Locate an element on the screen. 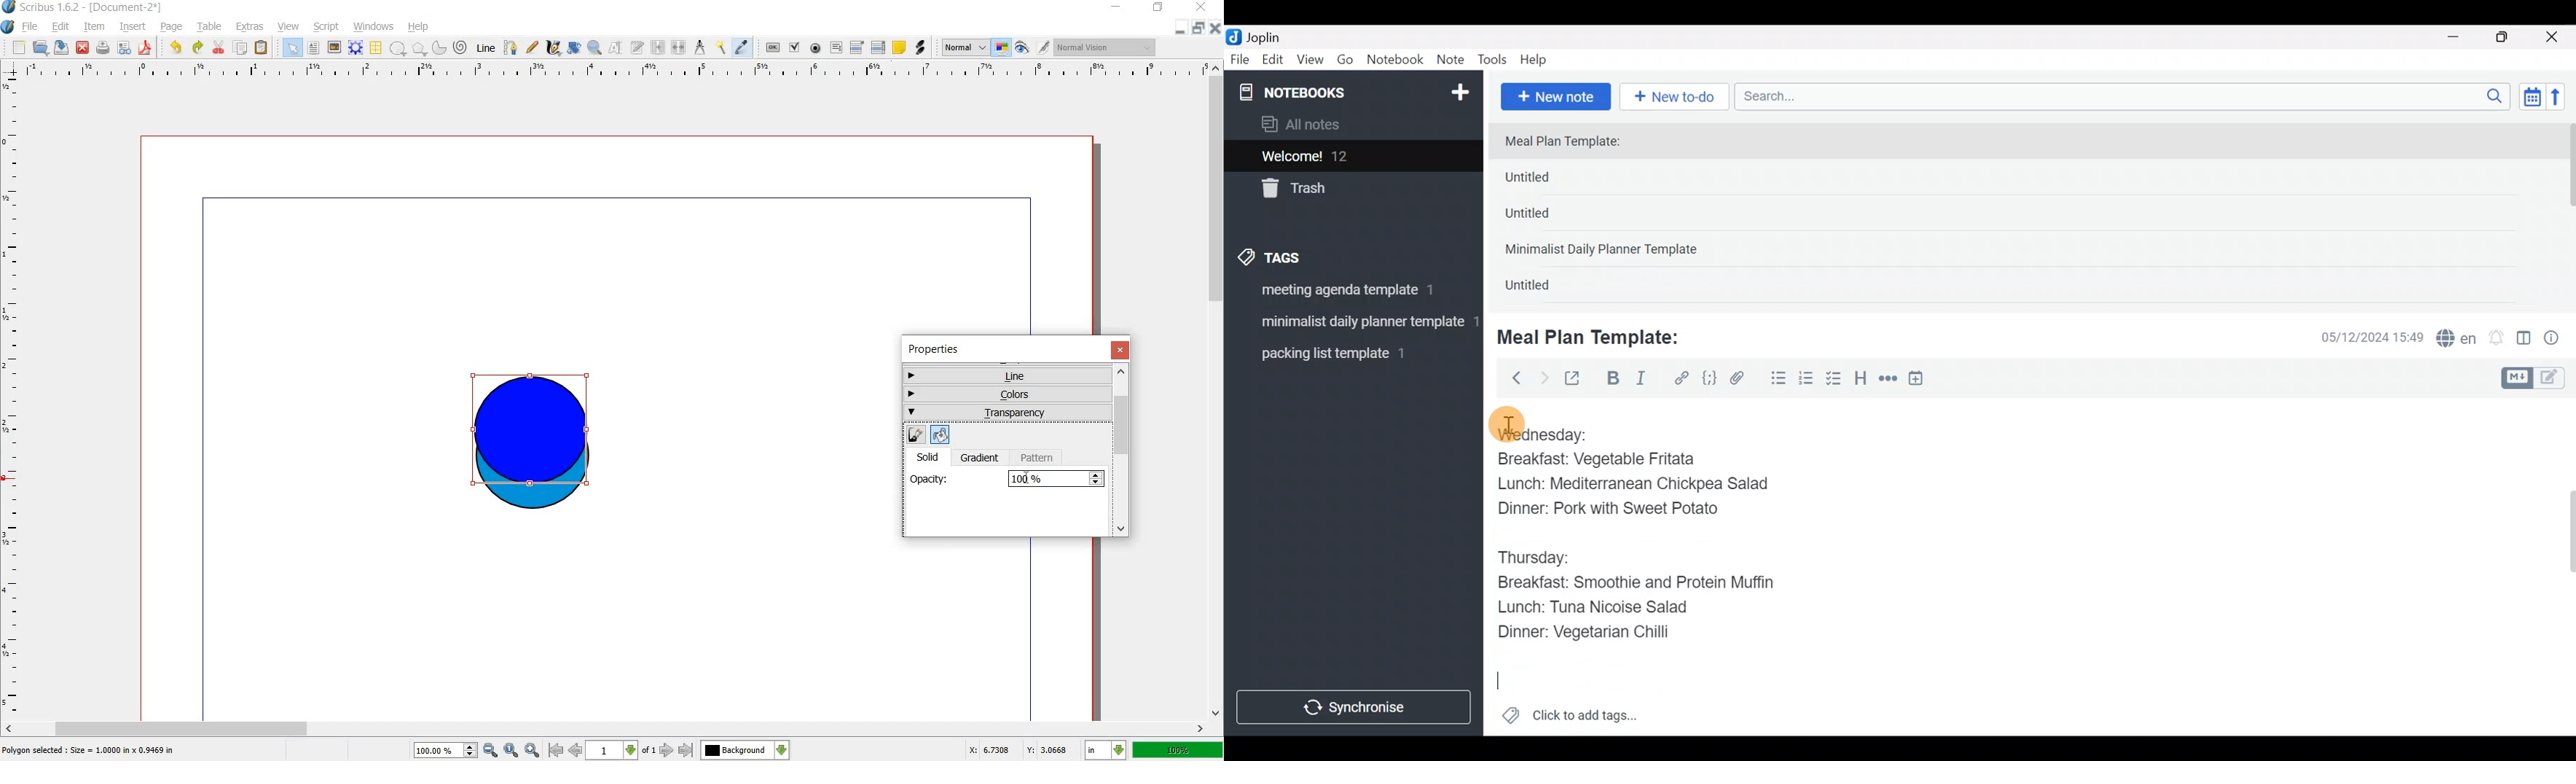  pdf push button is located at coordinates (772, 48).